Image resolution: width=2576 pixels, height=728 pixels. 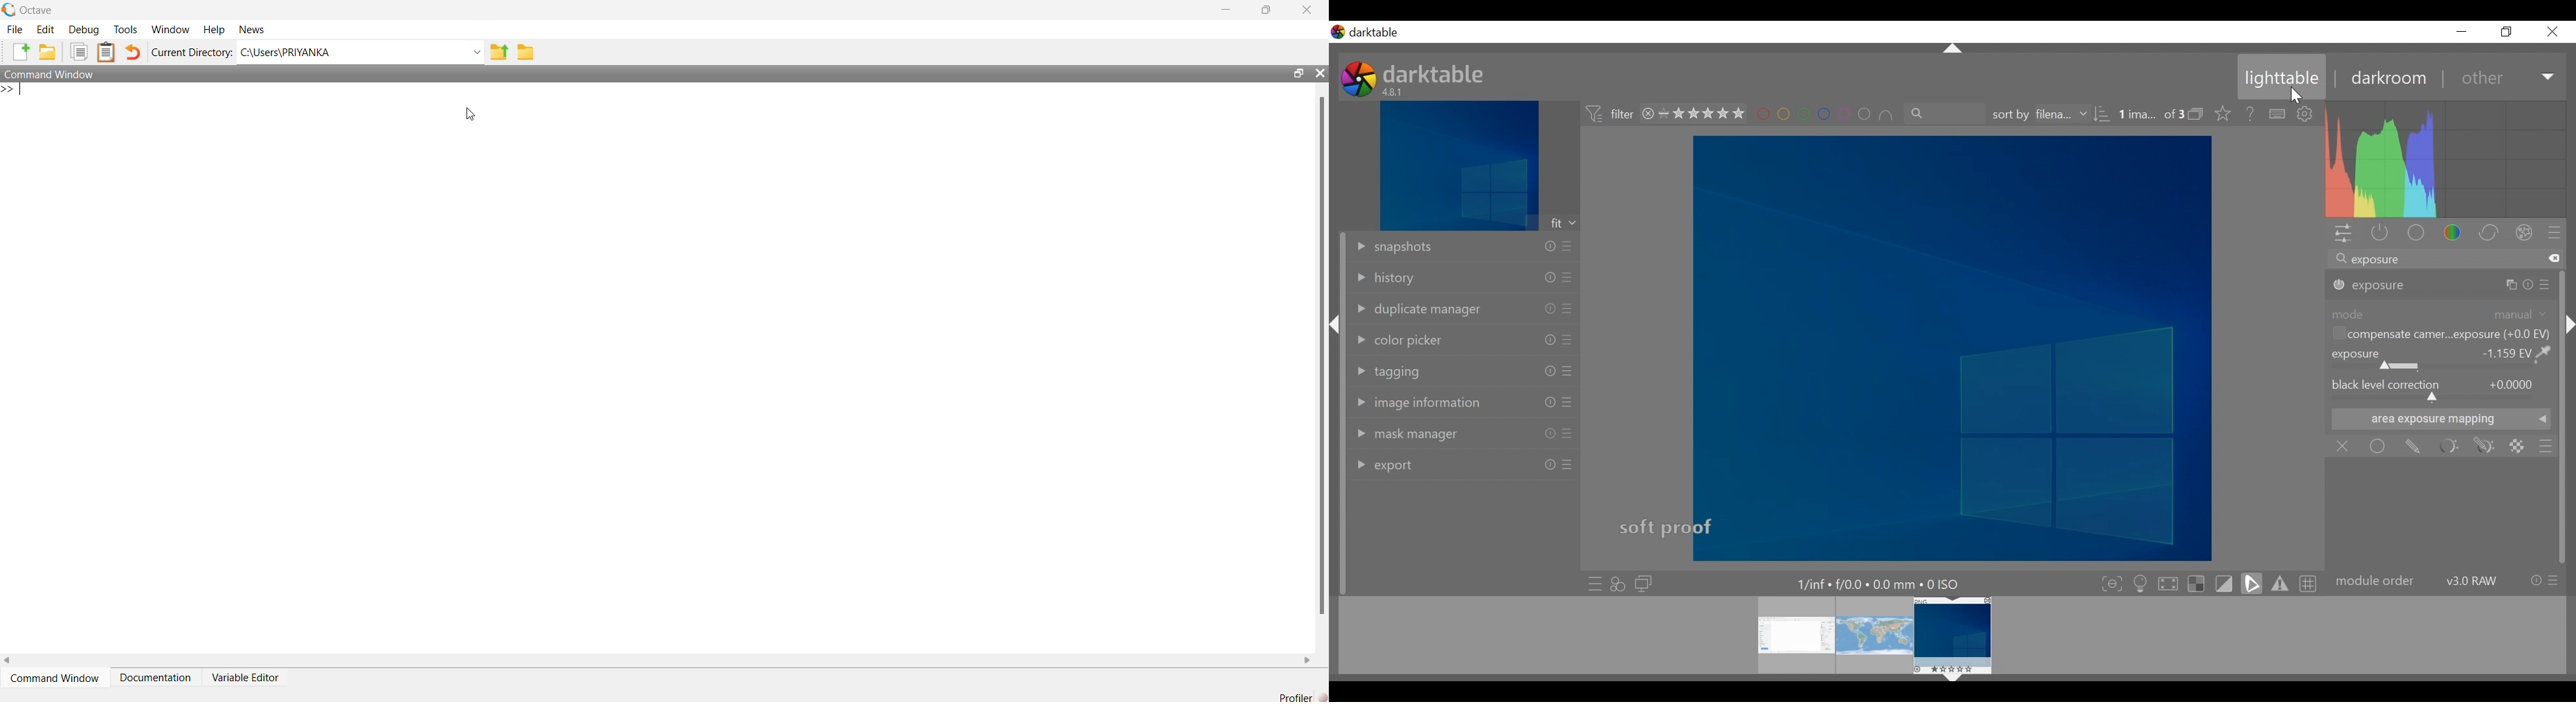 I want to click on exposure correction, so click(x=2355, y=354).